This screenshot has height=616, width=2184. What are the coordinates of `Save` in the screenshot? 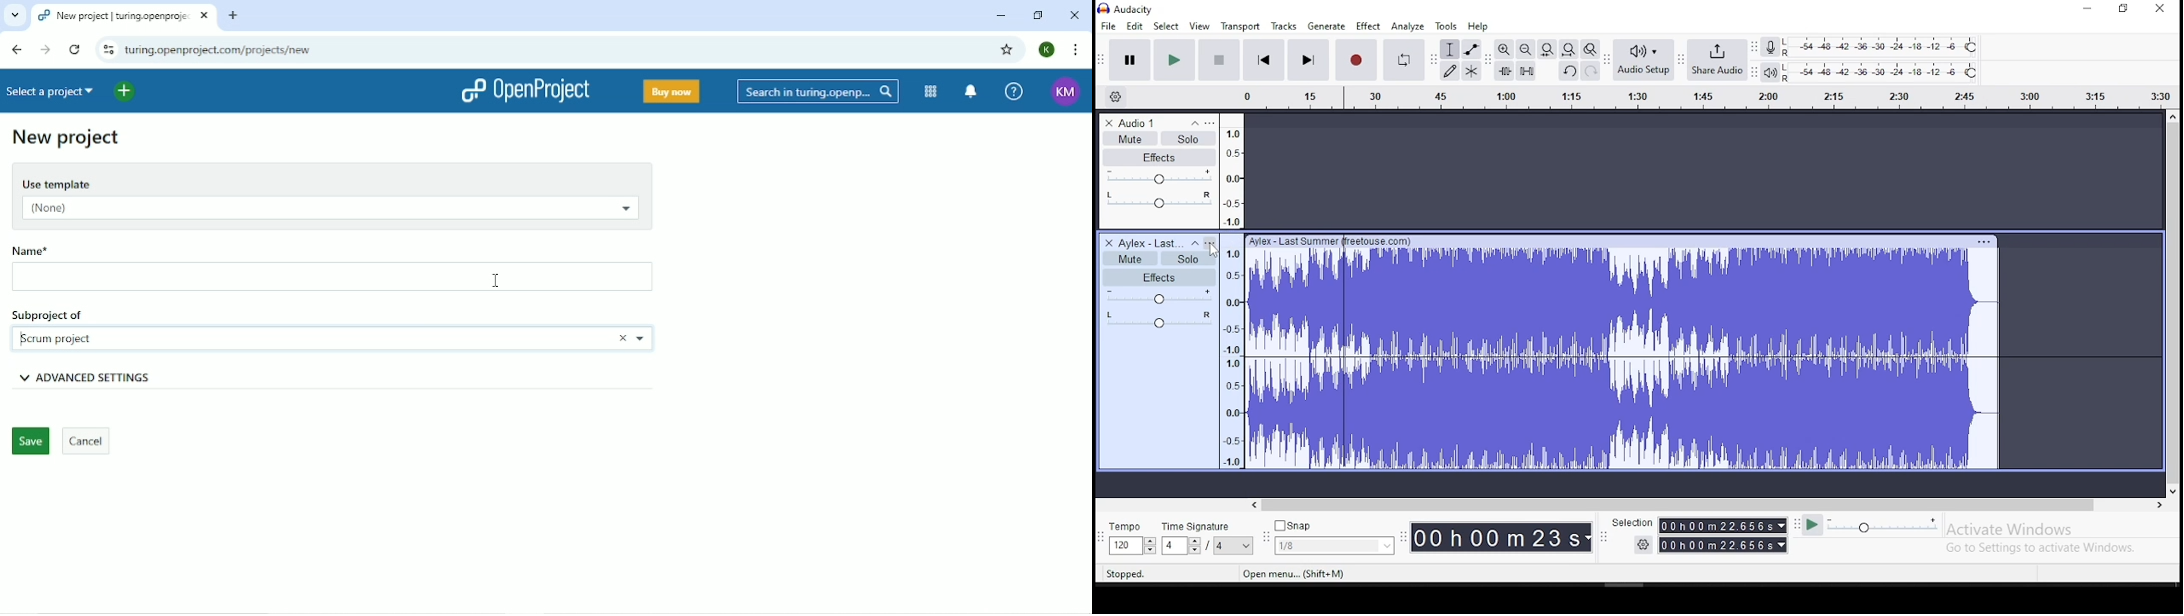 It's located at (29, 442).